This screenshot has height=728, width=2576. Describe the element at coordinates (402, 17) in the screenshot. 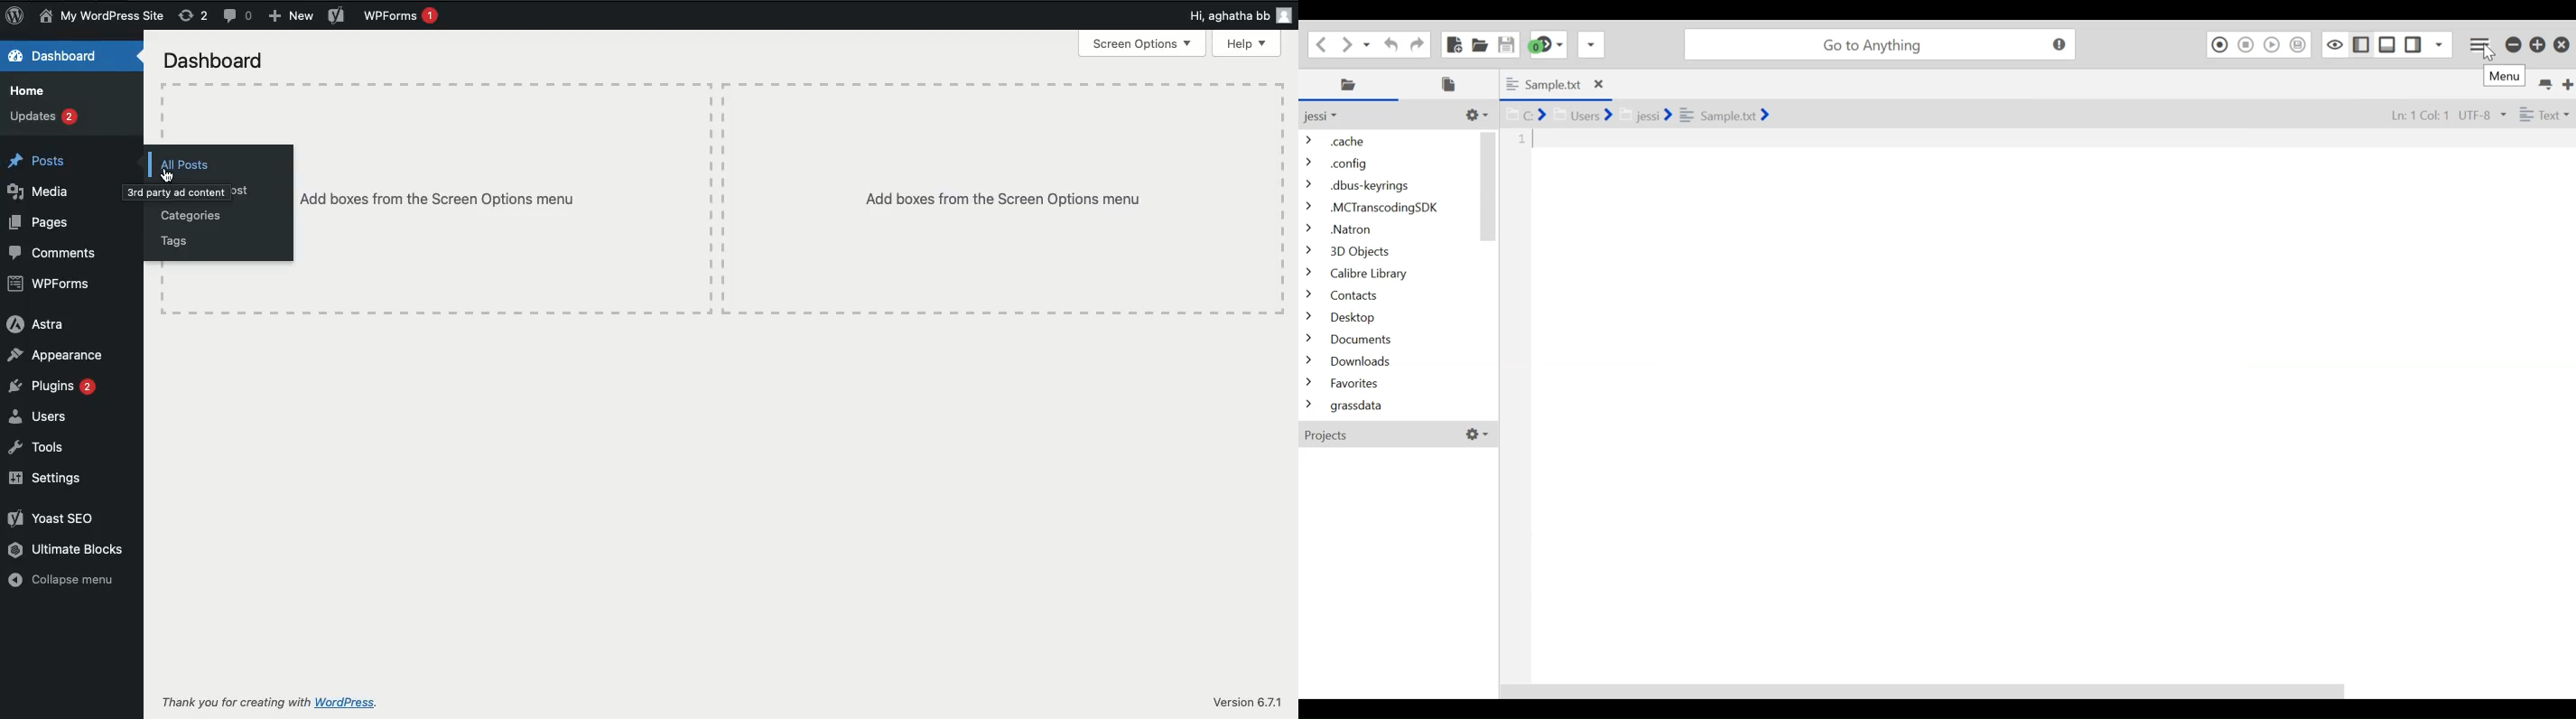

I see `WPForms` at that location.